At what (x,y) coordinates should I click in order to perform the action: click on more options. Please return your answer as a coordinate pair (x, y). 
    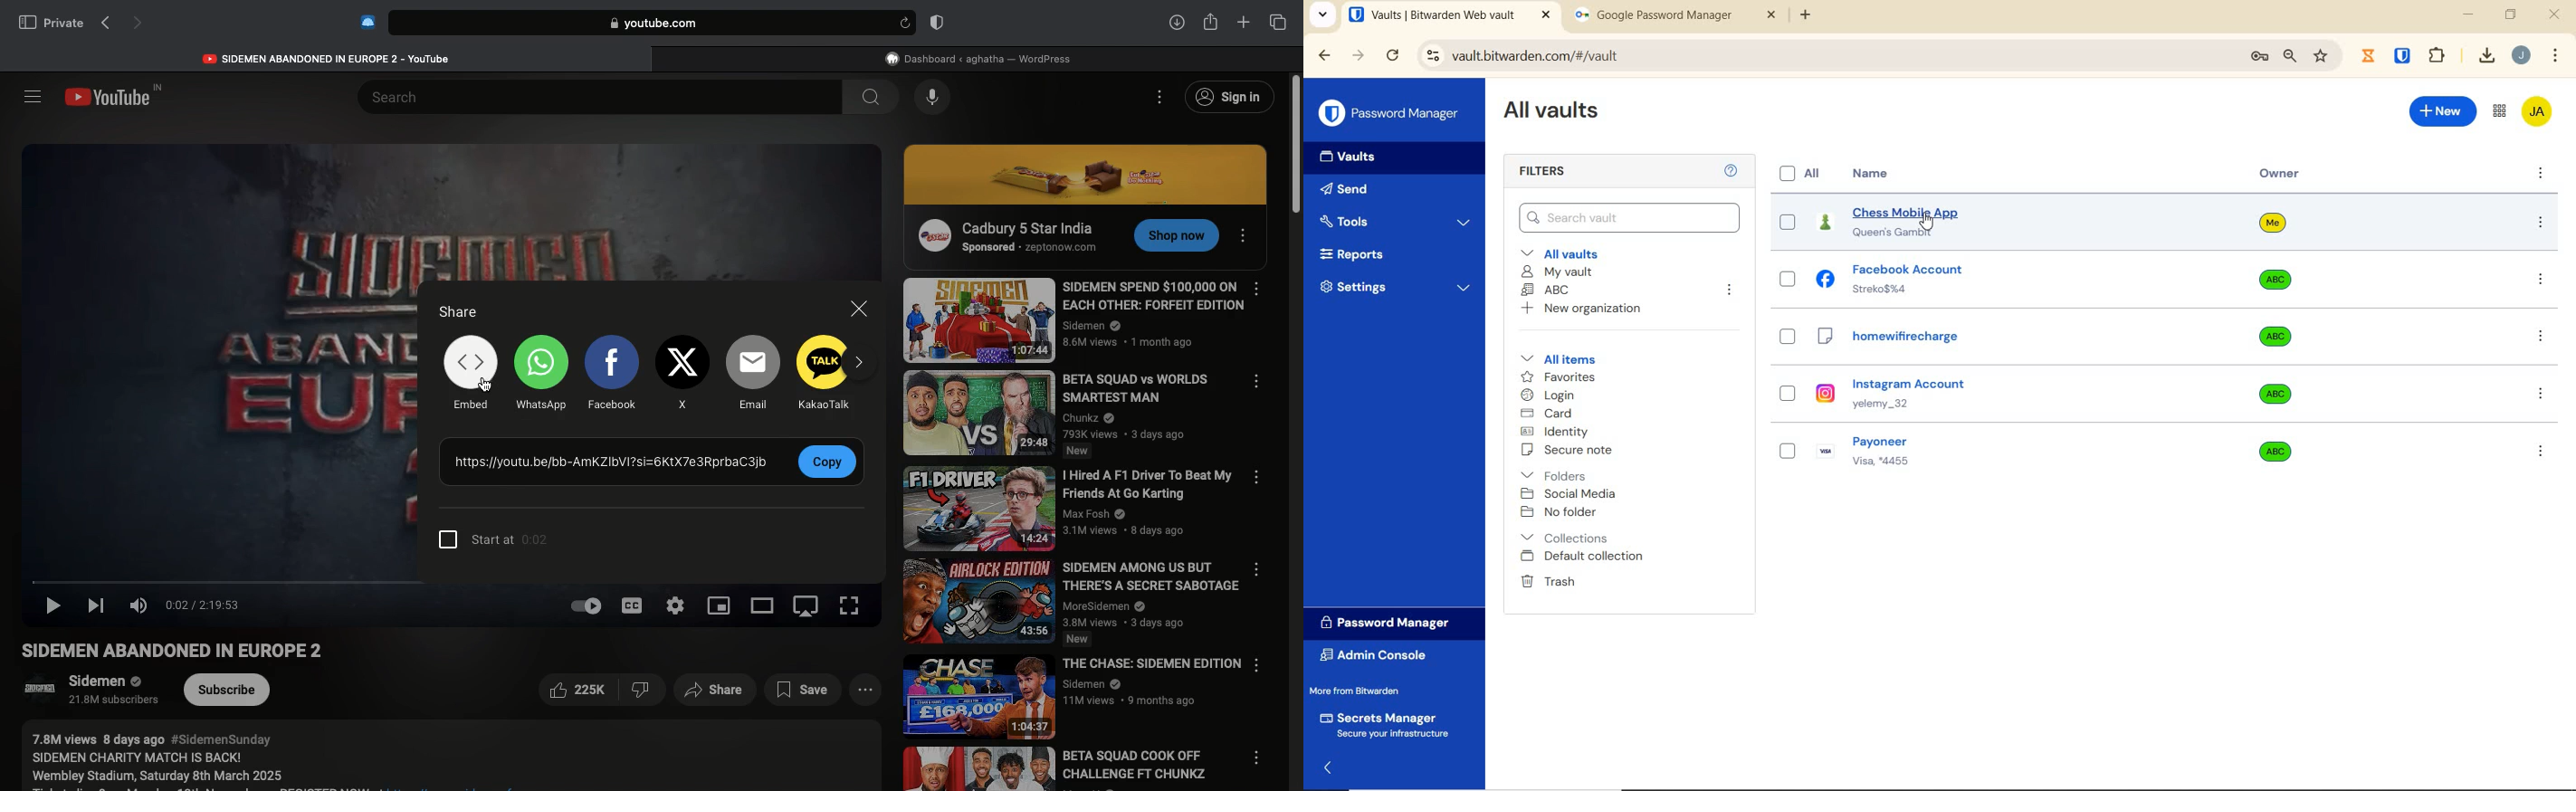
    Looking at the image, I should click on (2537, 281).